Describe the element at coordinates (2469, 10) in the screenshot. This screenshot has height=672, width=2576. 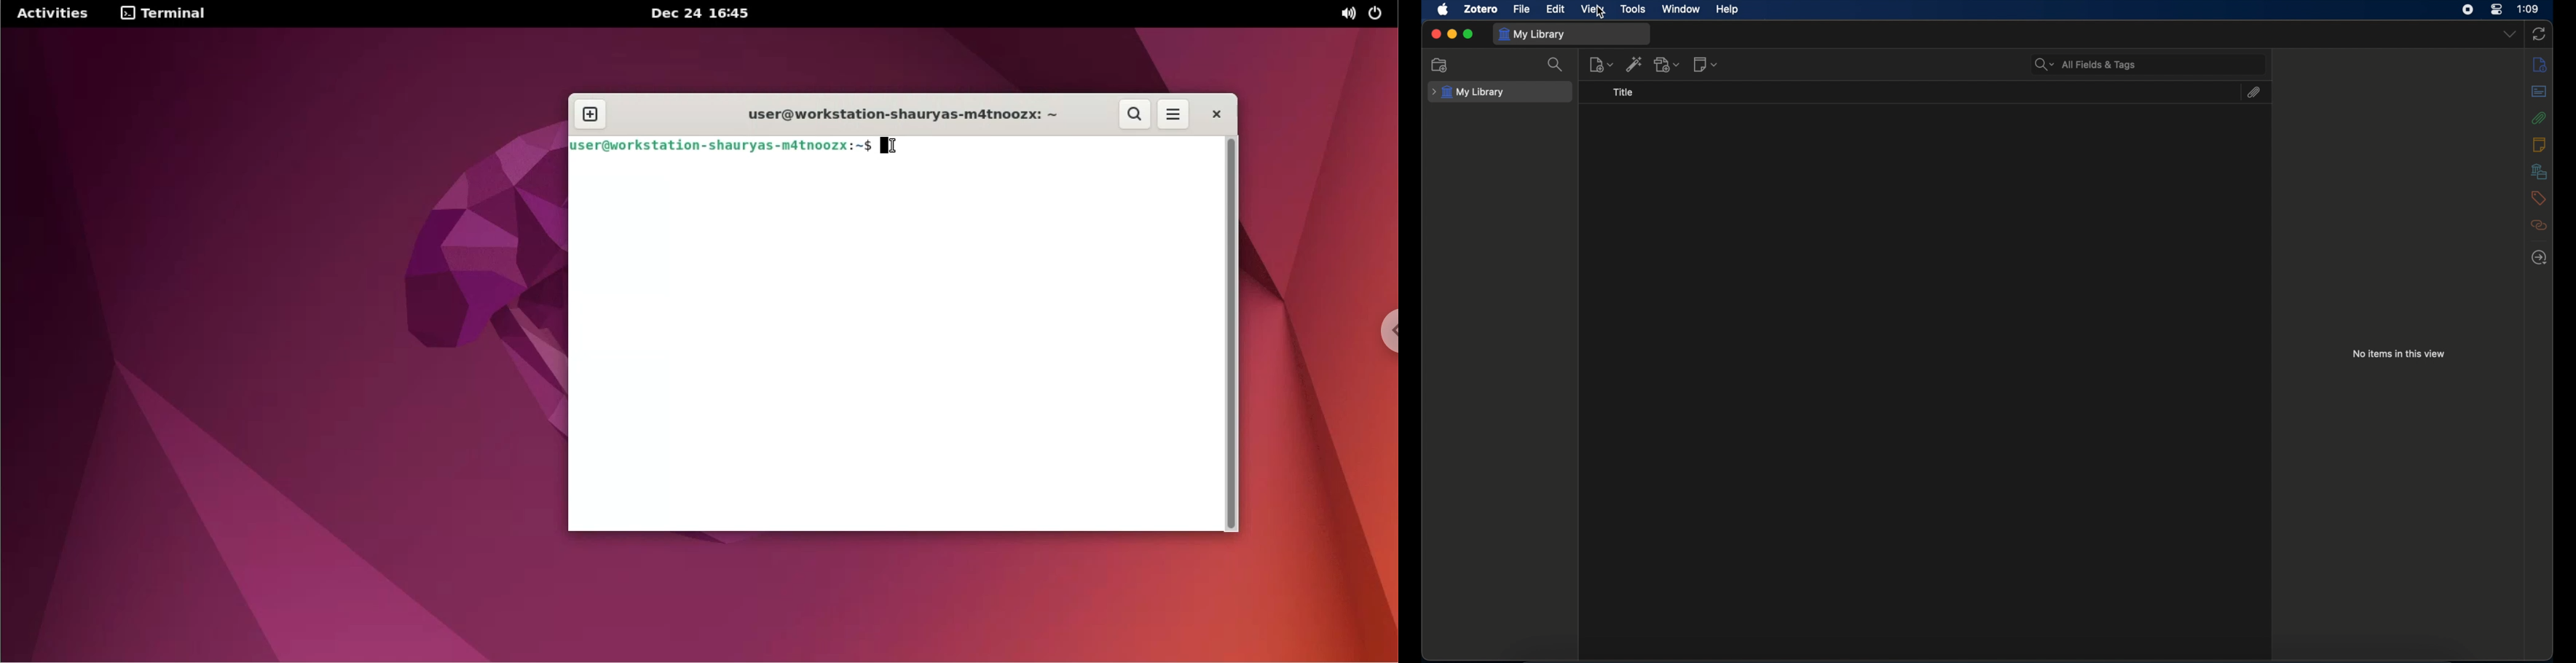
I see `screen recorder` at that location.